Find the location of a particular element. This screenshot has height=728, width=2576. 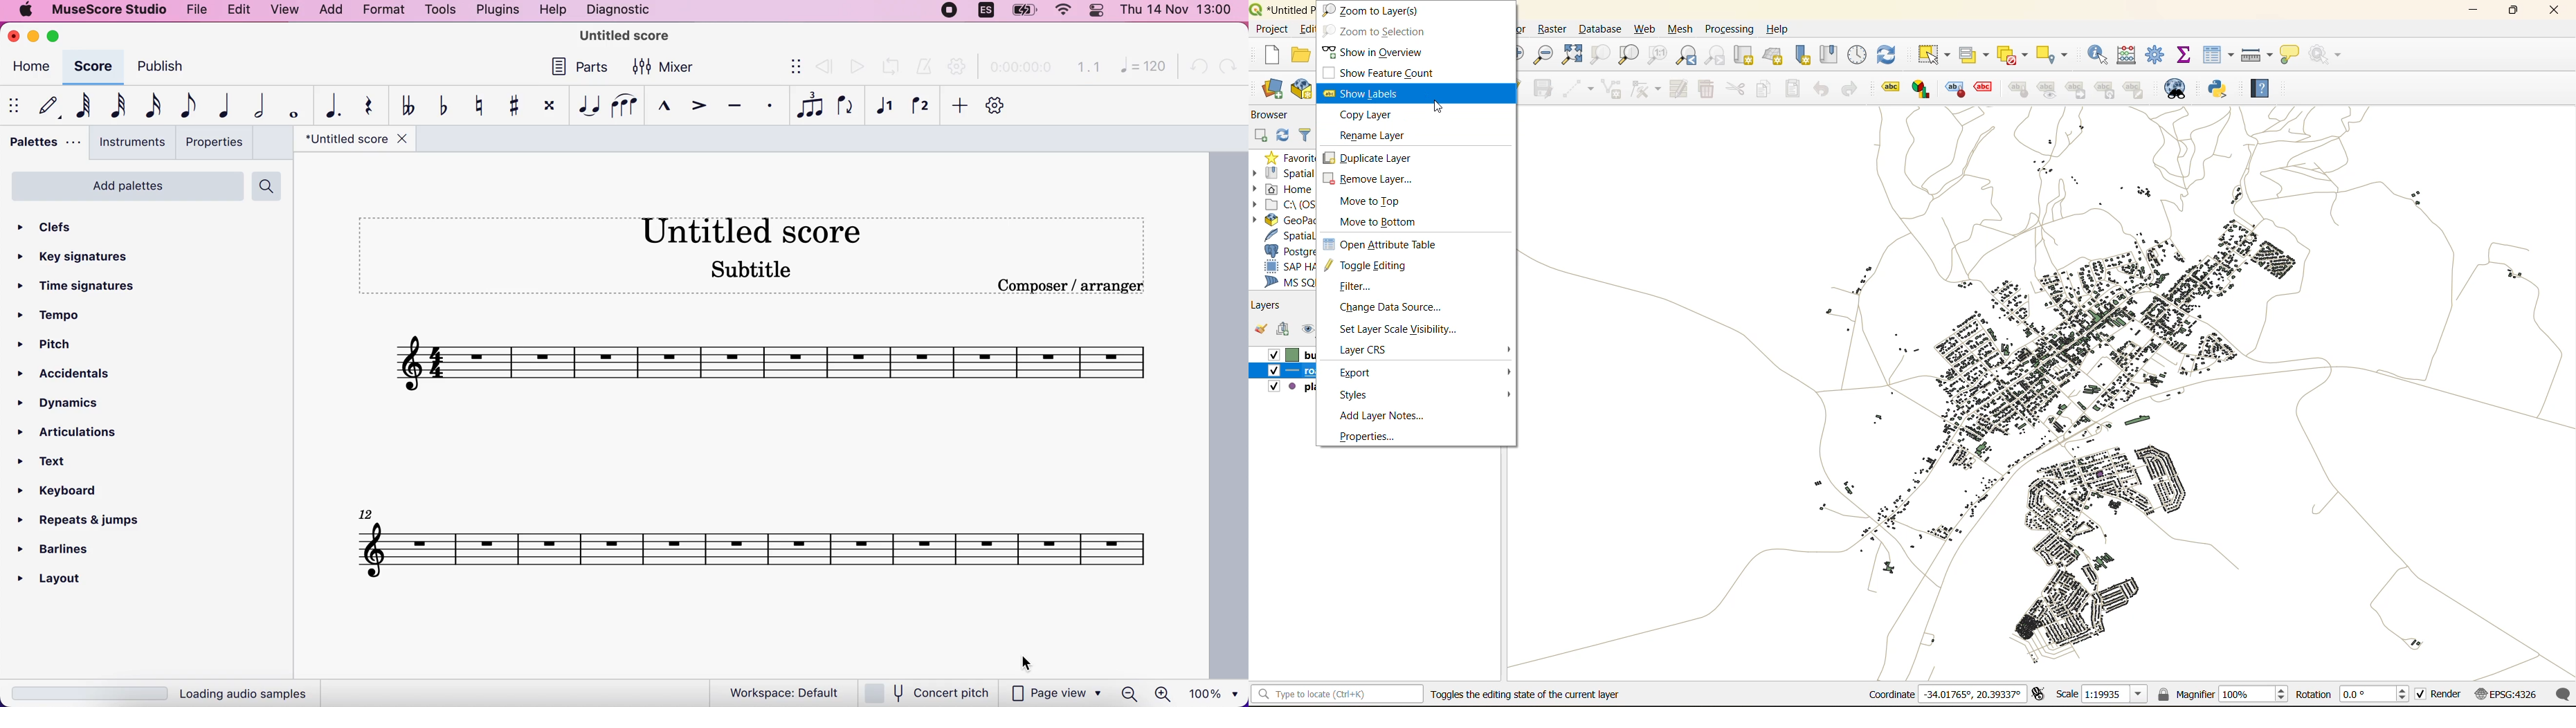

pitch is located at coordinates (61, 344).